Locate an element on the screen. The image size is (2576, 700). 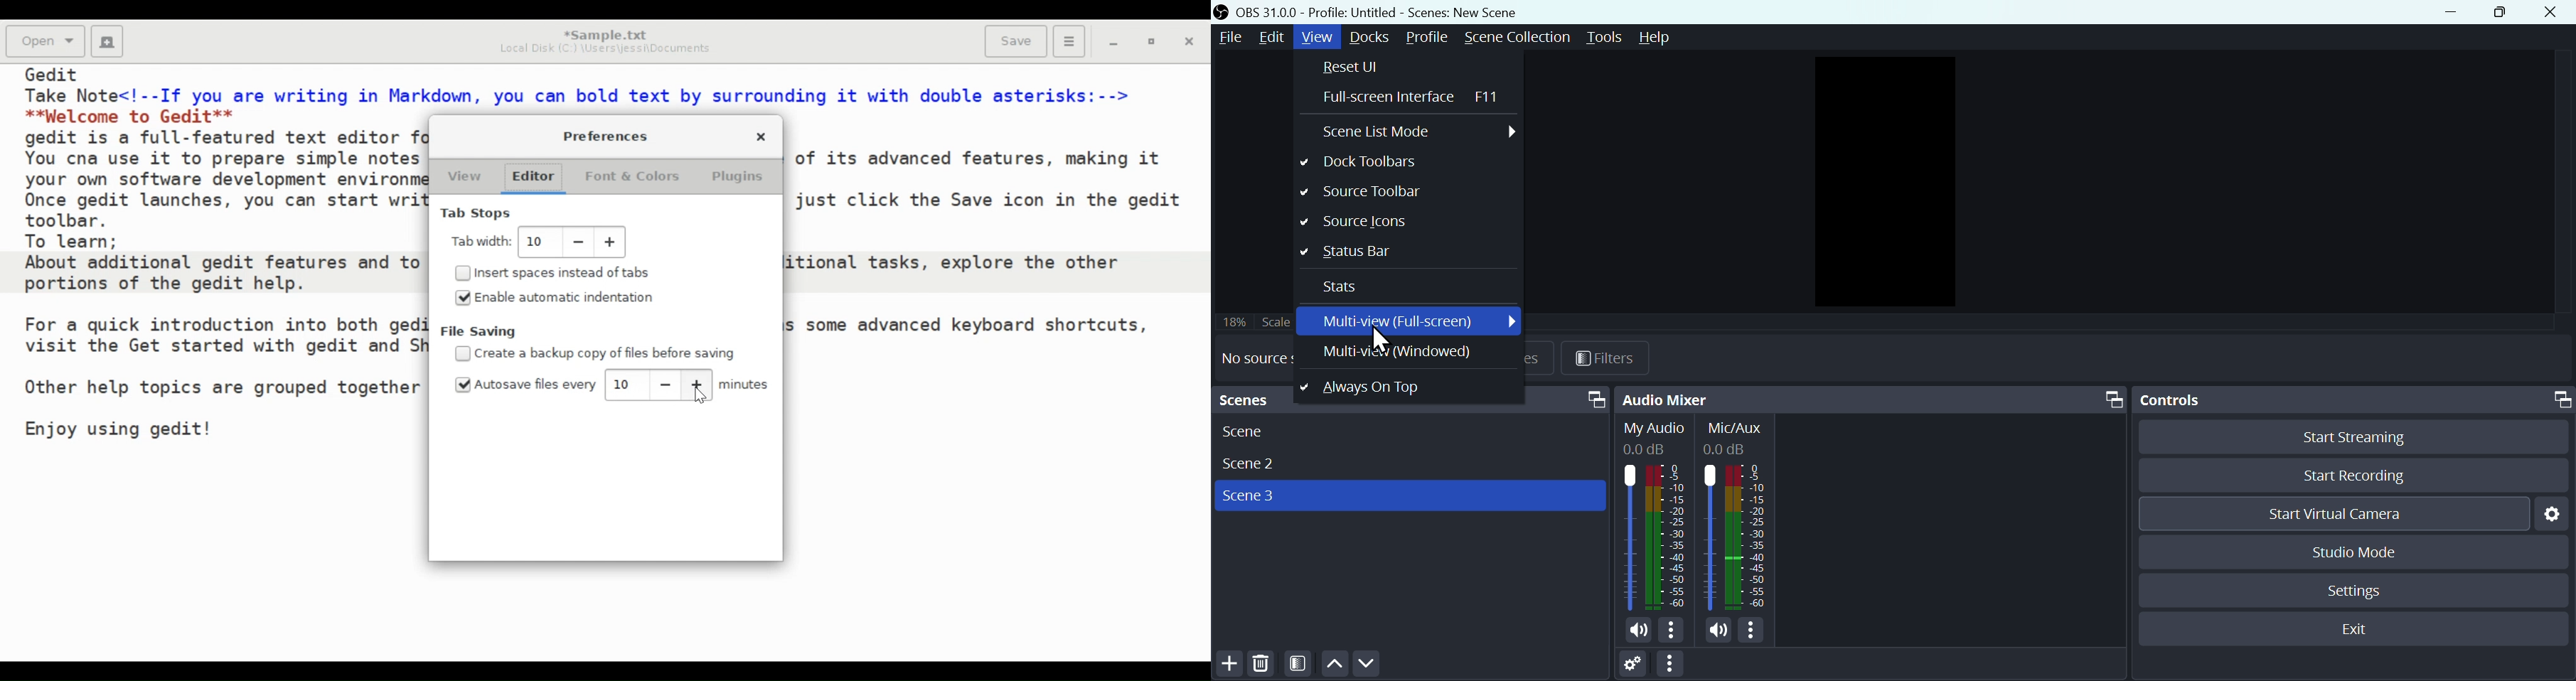
Scene Transition is located at coordinates (1517, 38).